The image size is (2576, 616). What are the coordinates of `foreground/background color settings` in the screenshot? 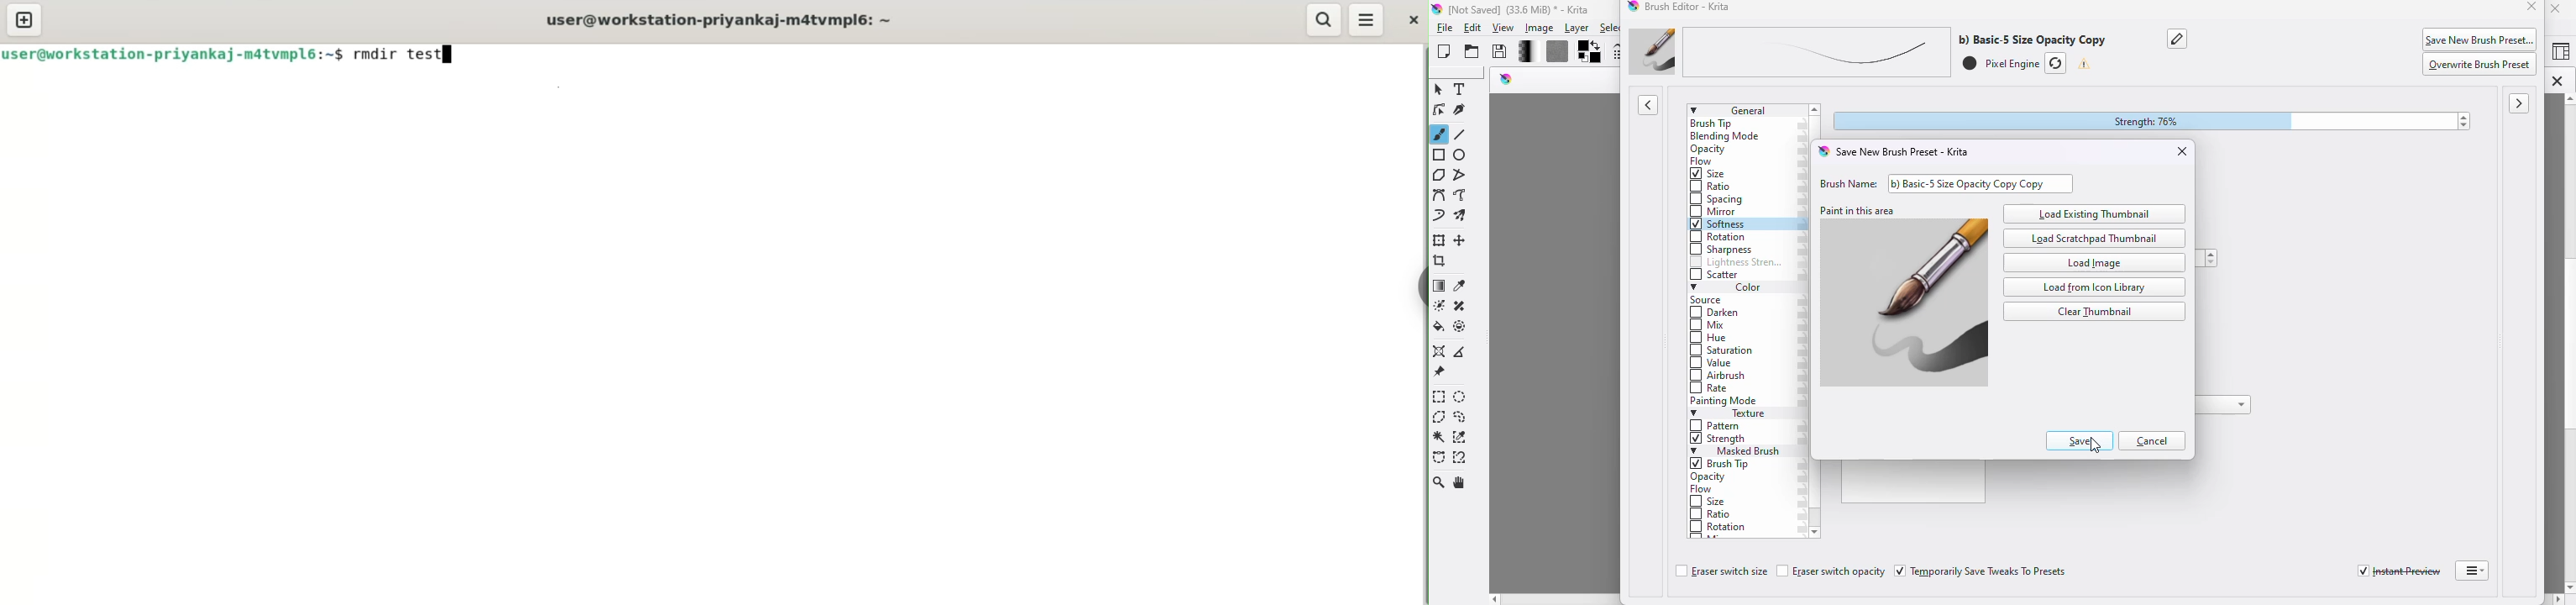 It's located at (1590, 52).